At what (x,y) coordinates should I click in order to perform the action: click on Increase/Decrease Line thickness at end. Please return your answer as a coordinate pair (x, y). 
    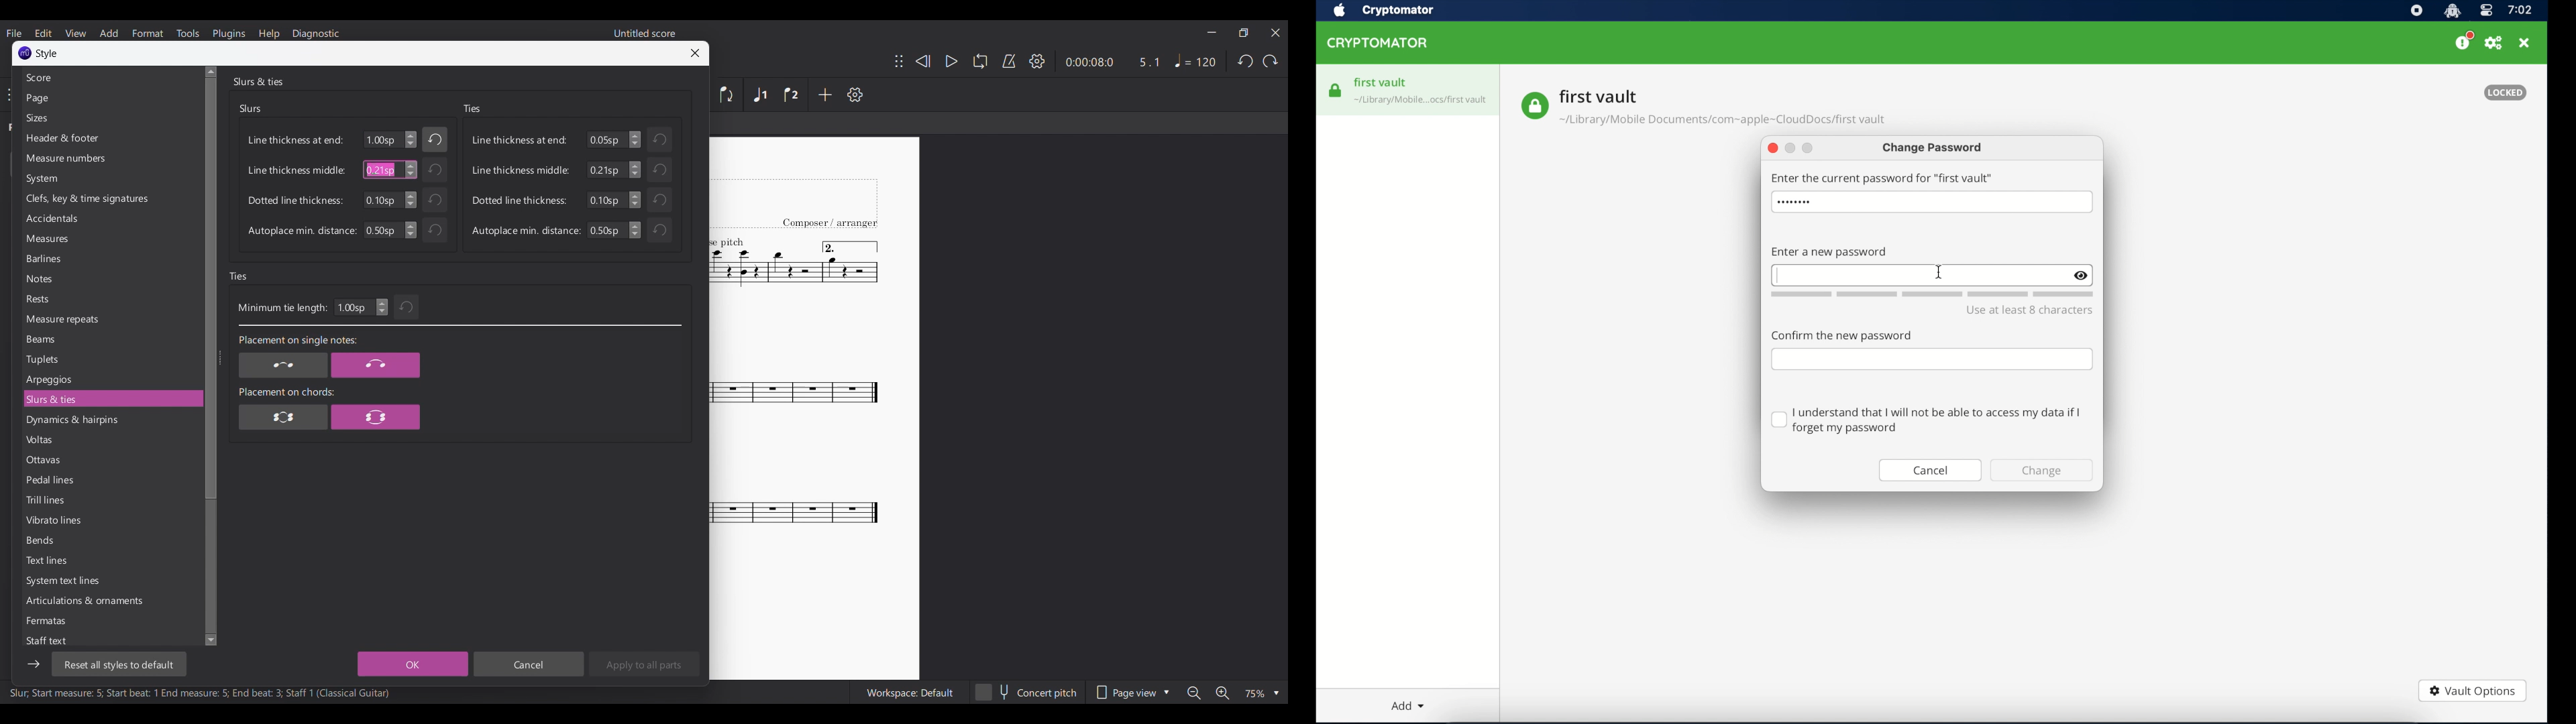
    Looking at the image, I should click on (635, 139).